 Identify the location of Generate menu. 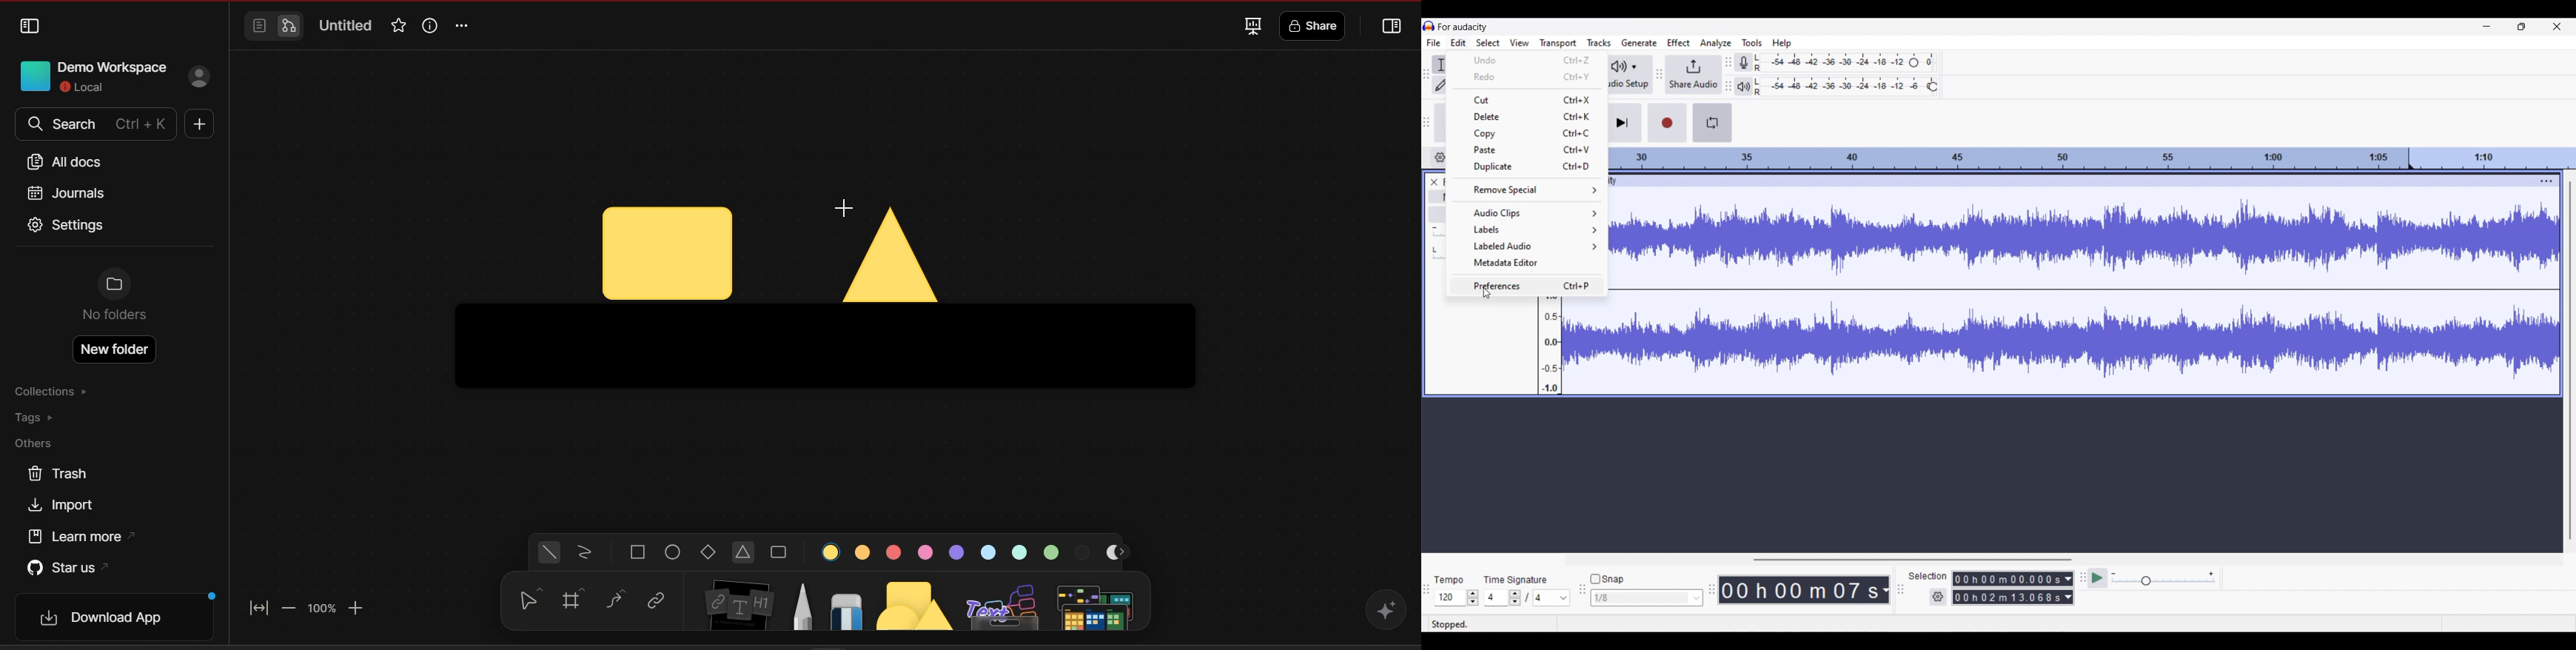
(1639, 43).